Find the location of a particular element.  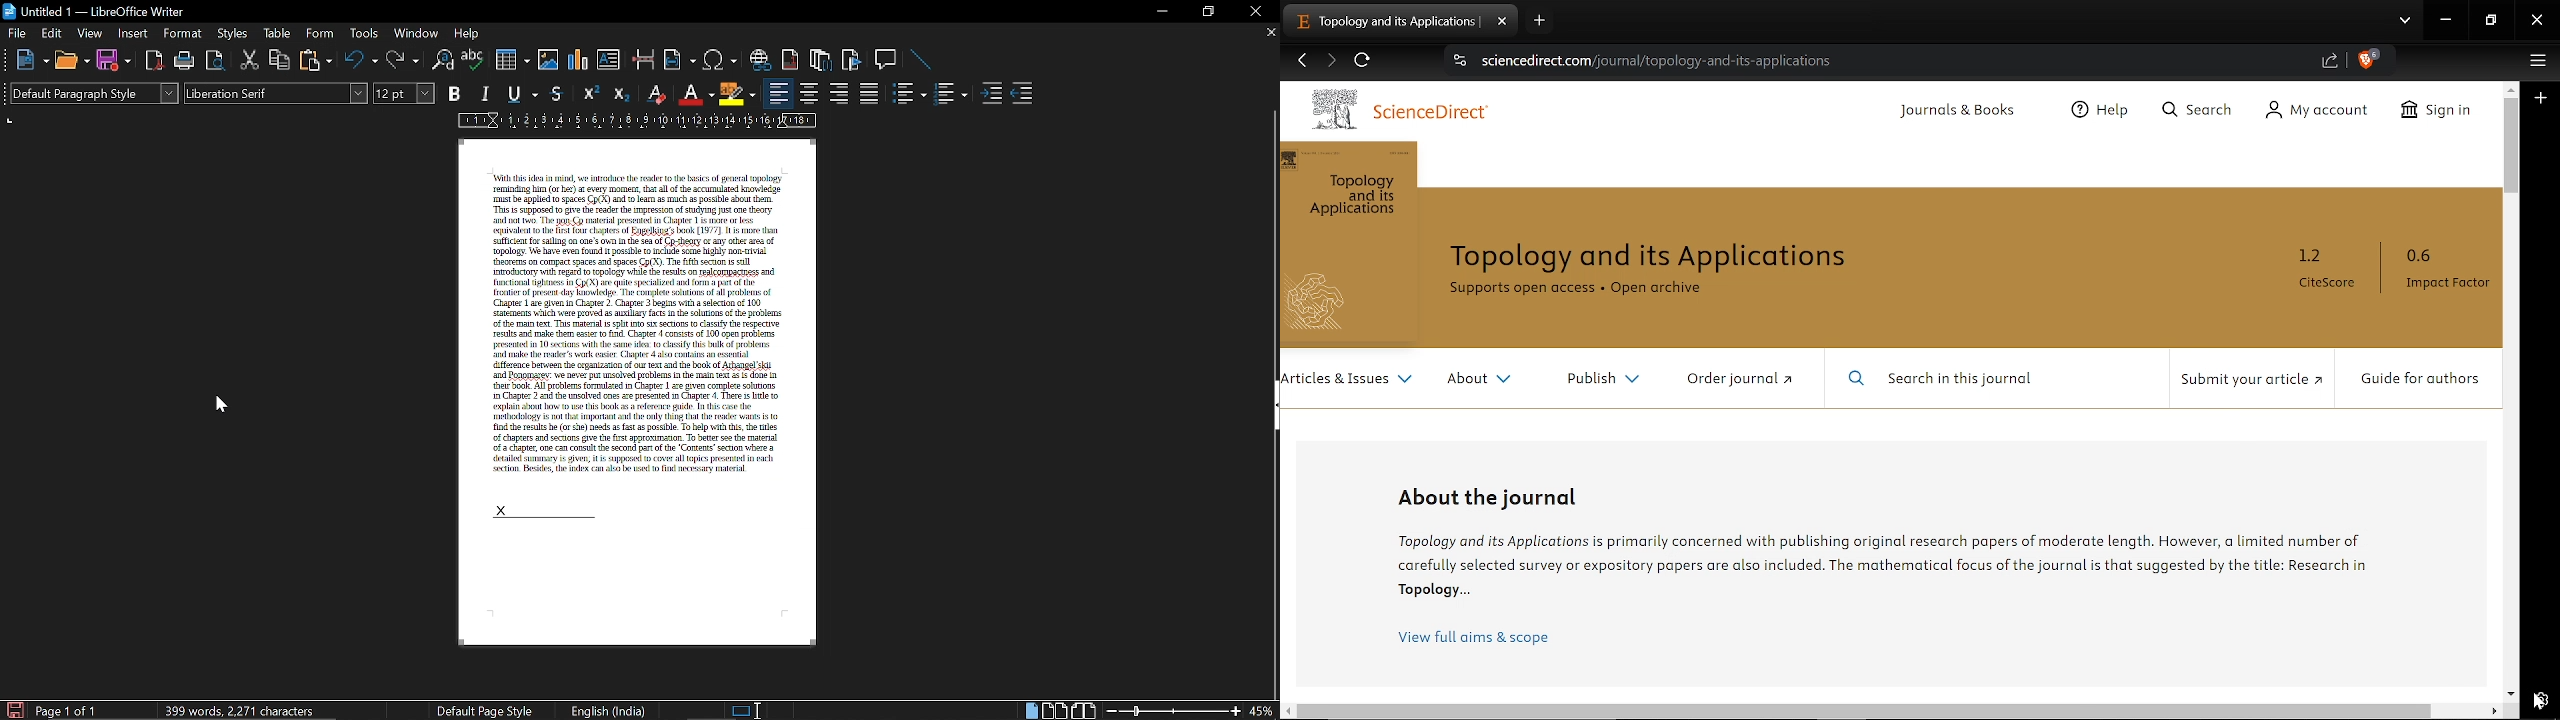

form is located at coordinates (323, 34).